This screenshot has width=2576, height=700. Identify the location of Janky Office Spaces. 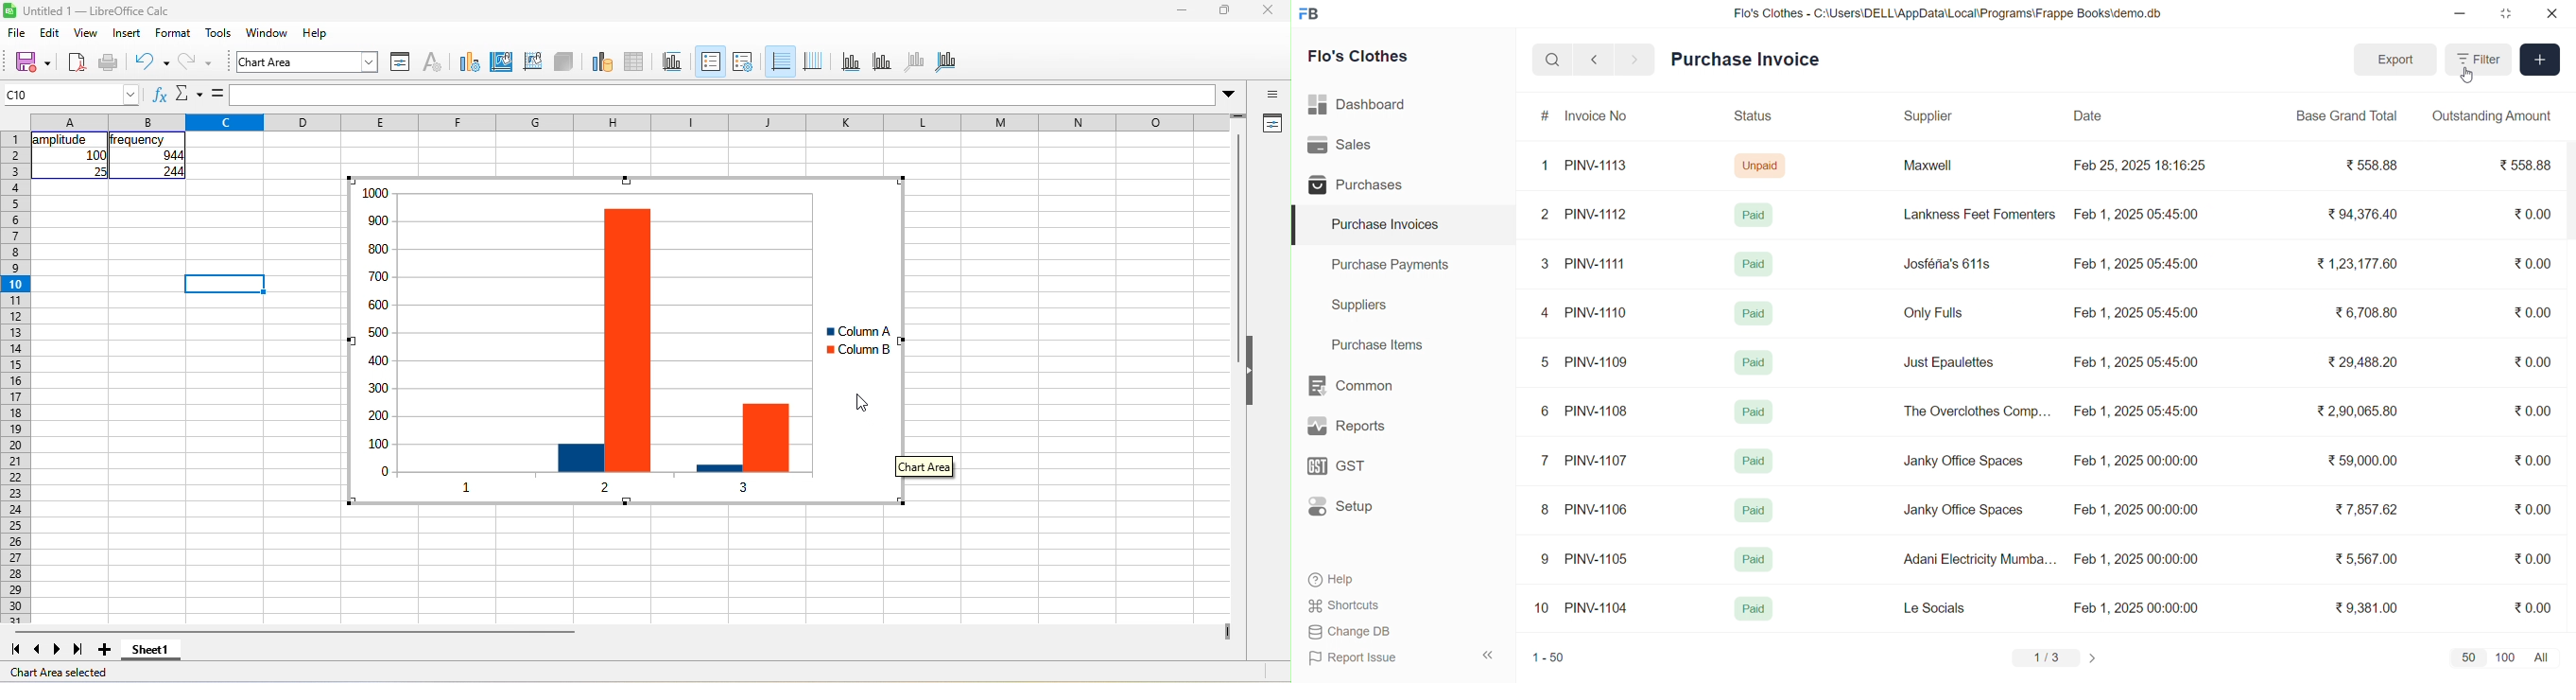
(1963, 512).